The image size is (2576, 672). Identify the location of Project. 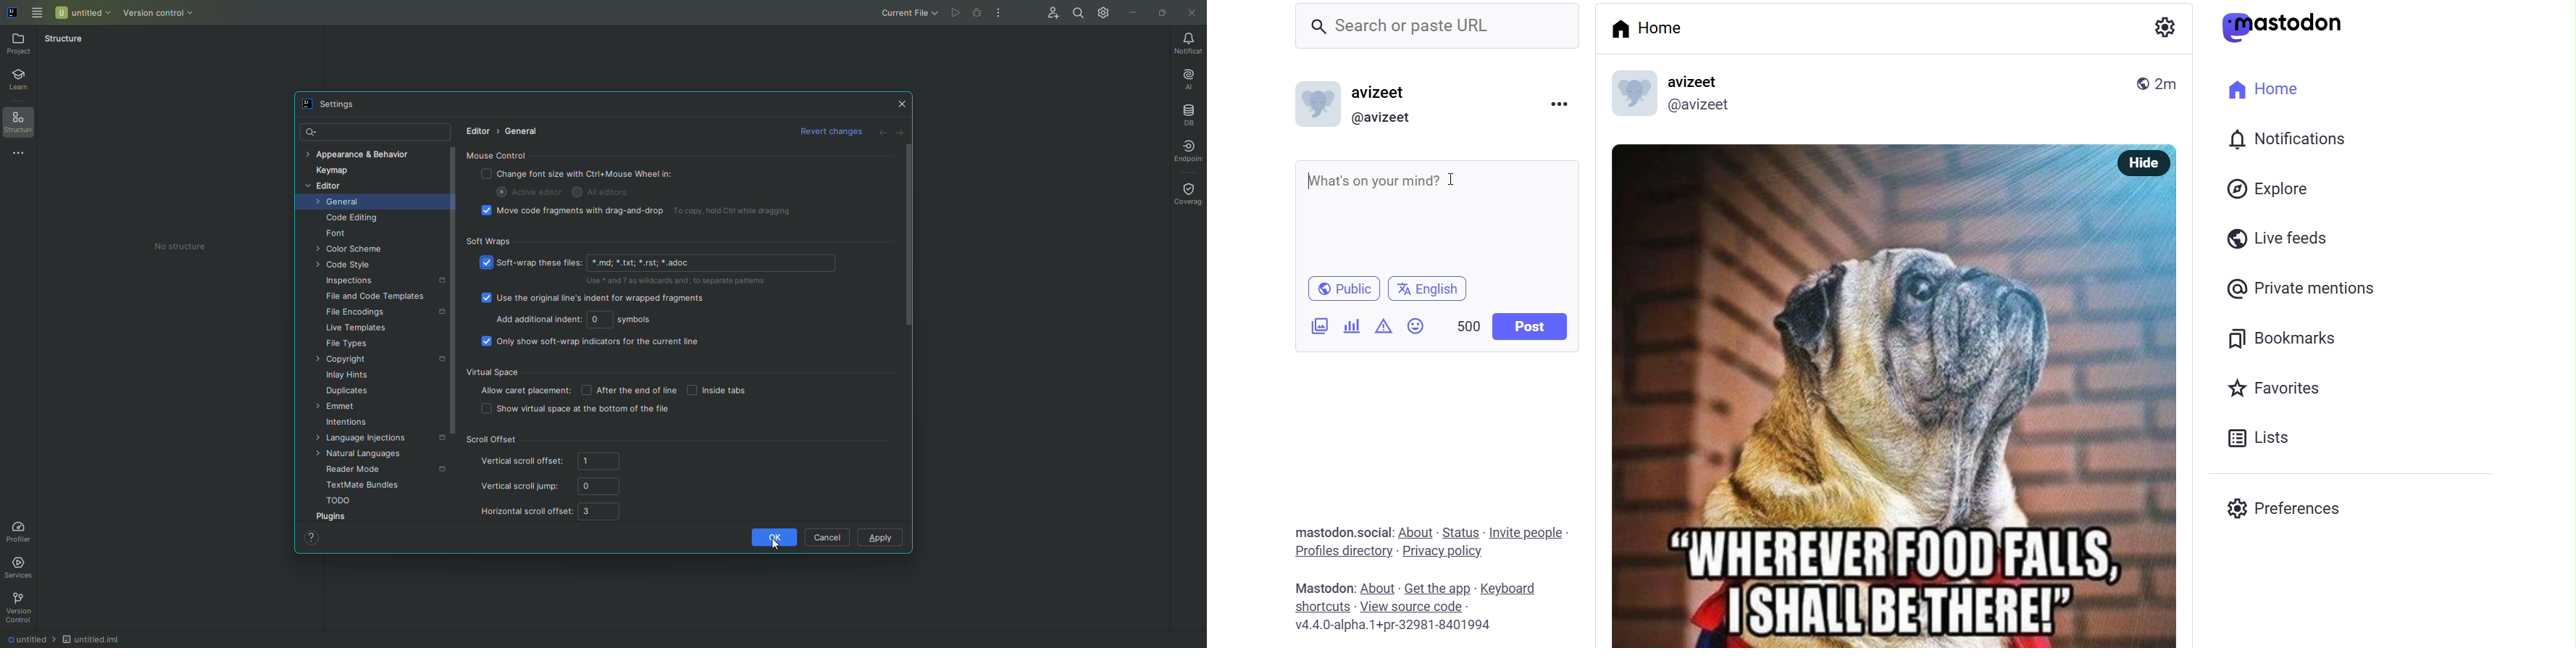
(22, 45).